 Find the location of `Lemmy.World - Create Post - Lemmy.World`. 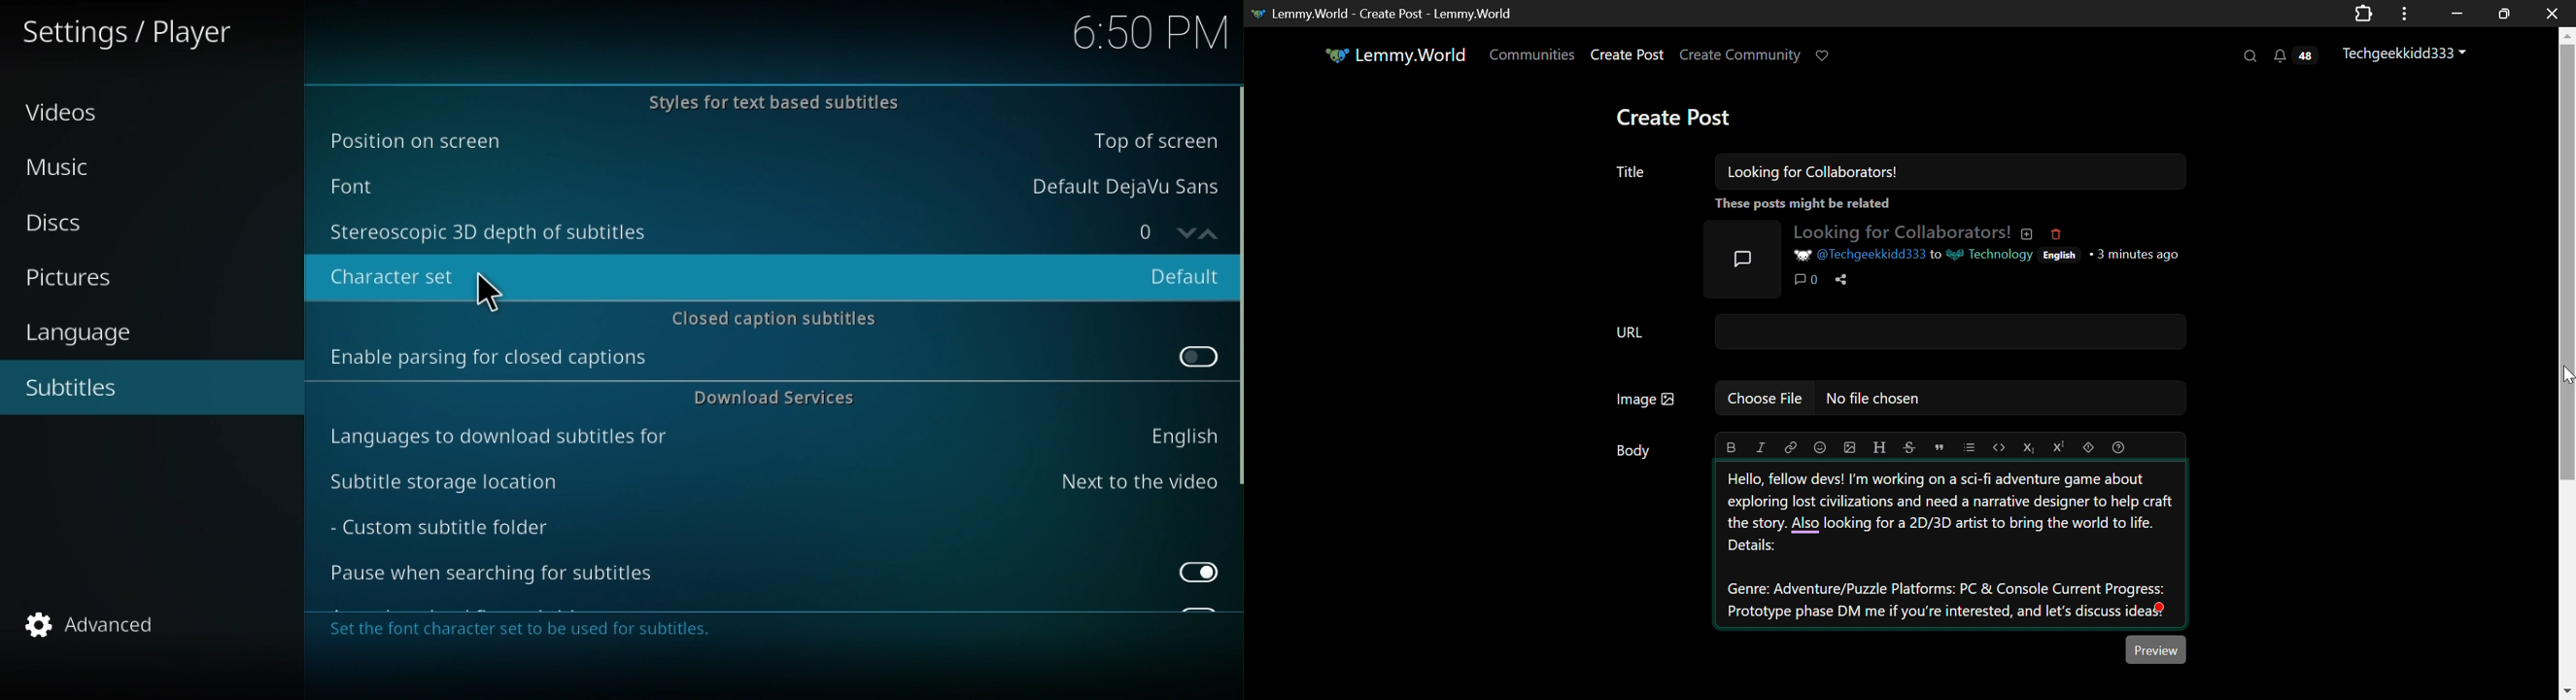

Lemmy.World - Create Post - Lemmy.World is located at coordinates (1392, 12).